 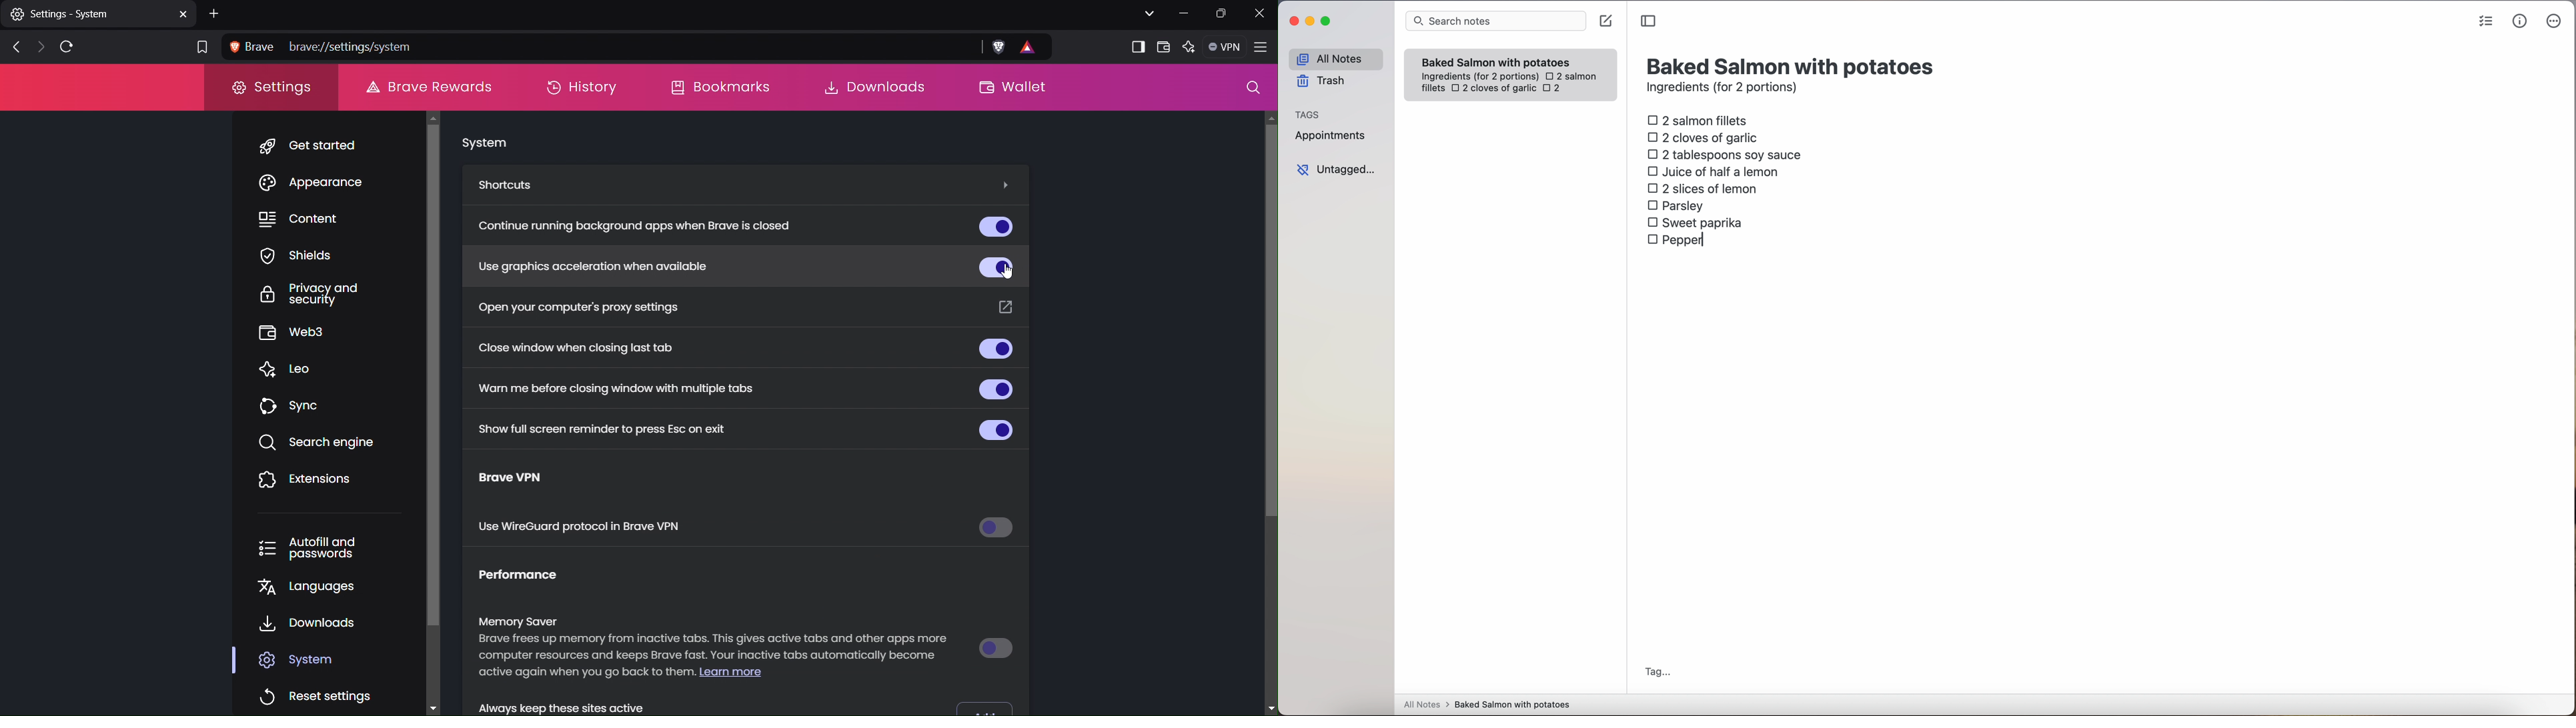 I want to click on 2 cloves of garlic, so click(x=1494, y=89).